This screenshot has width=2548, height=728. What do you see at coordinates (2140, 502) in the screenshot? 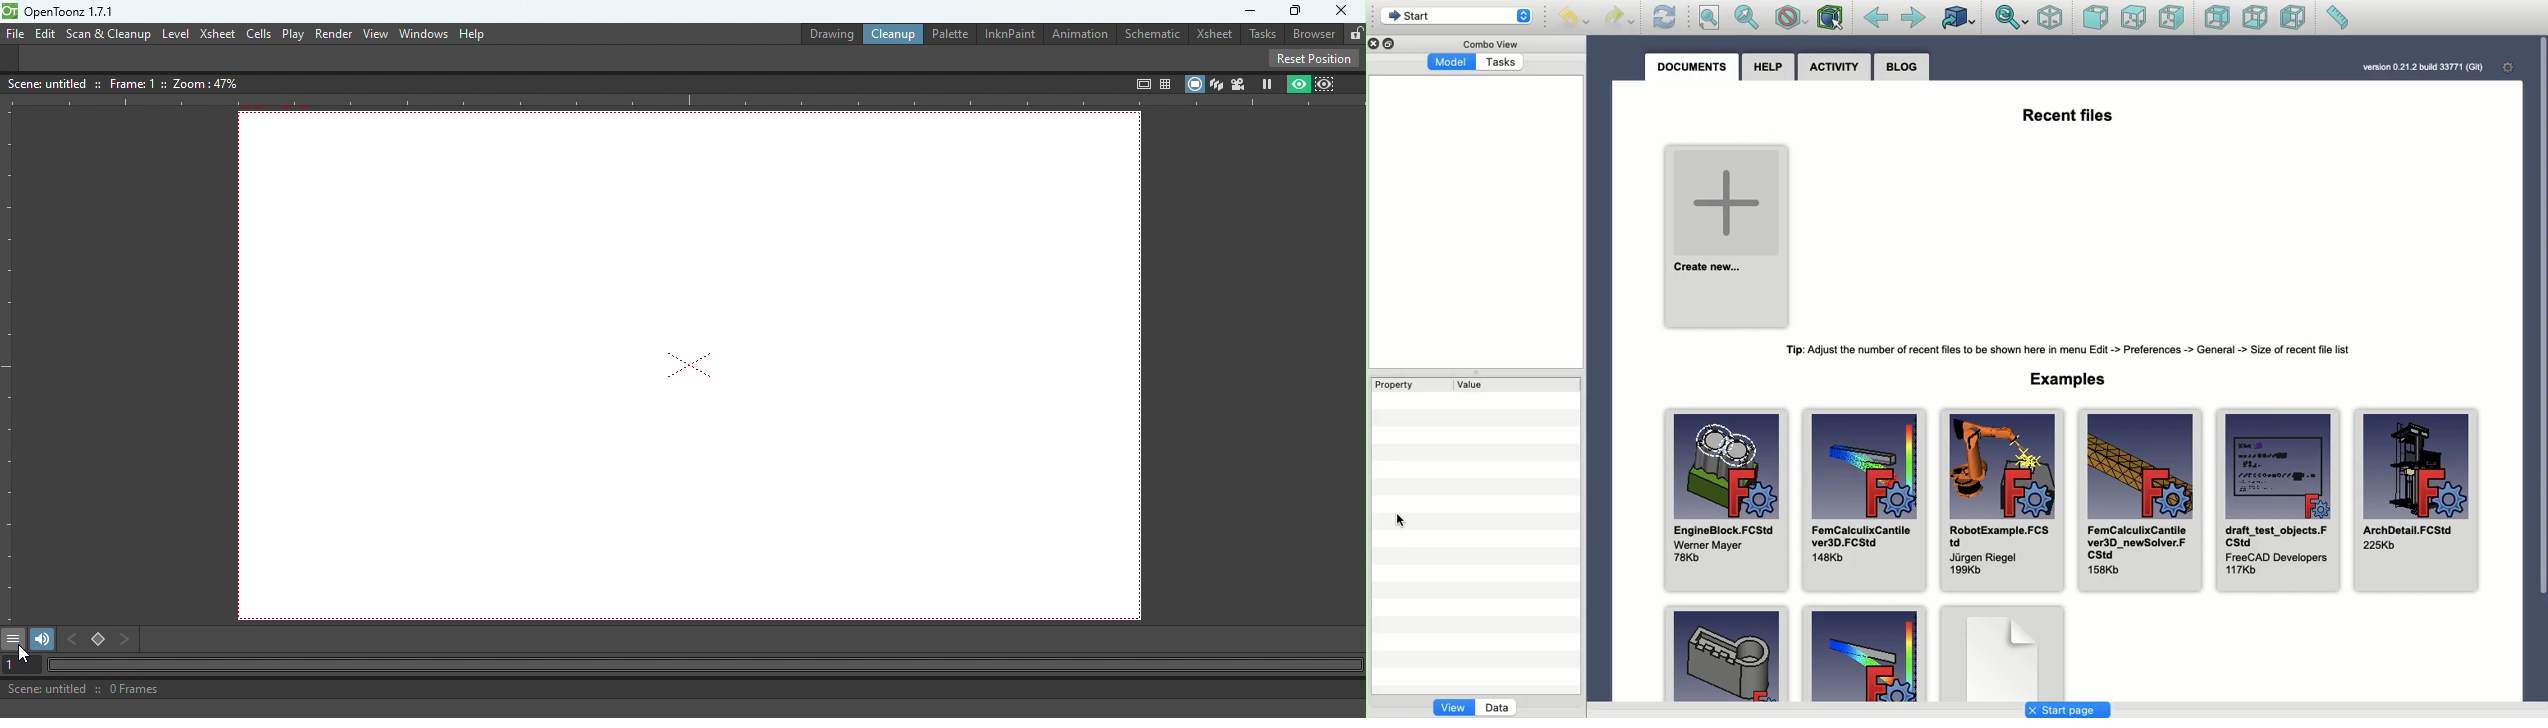
I see `FemCalculixCantile ver3D_newSolver.FCStd 158Kb` at bounding box center [2140, 502].